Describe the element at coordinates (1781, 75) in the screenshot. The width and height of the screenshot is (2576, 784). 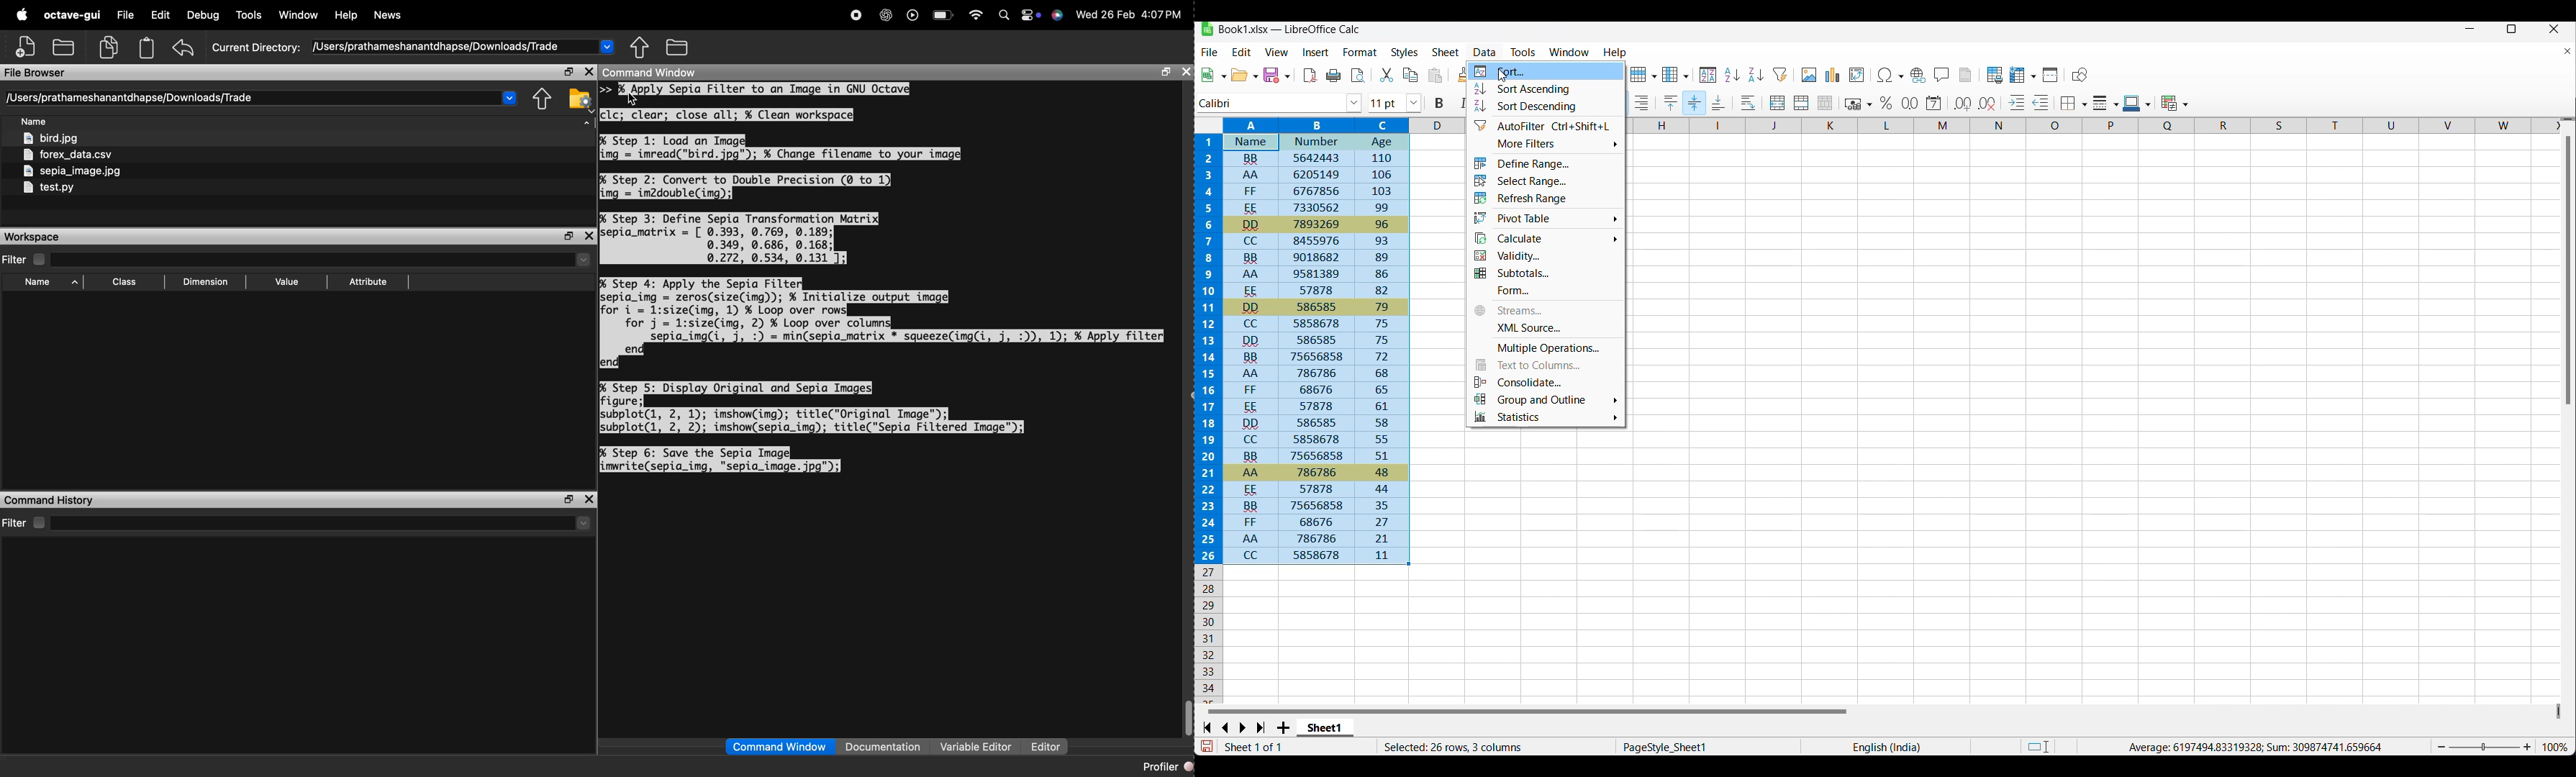
I see `Autofilter` at that location.